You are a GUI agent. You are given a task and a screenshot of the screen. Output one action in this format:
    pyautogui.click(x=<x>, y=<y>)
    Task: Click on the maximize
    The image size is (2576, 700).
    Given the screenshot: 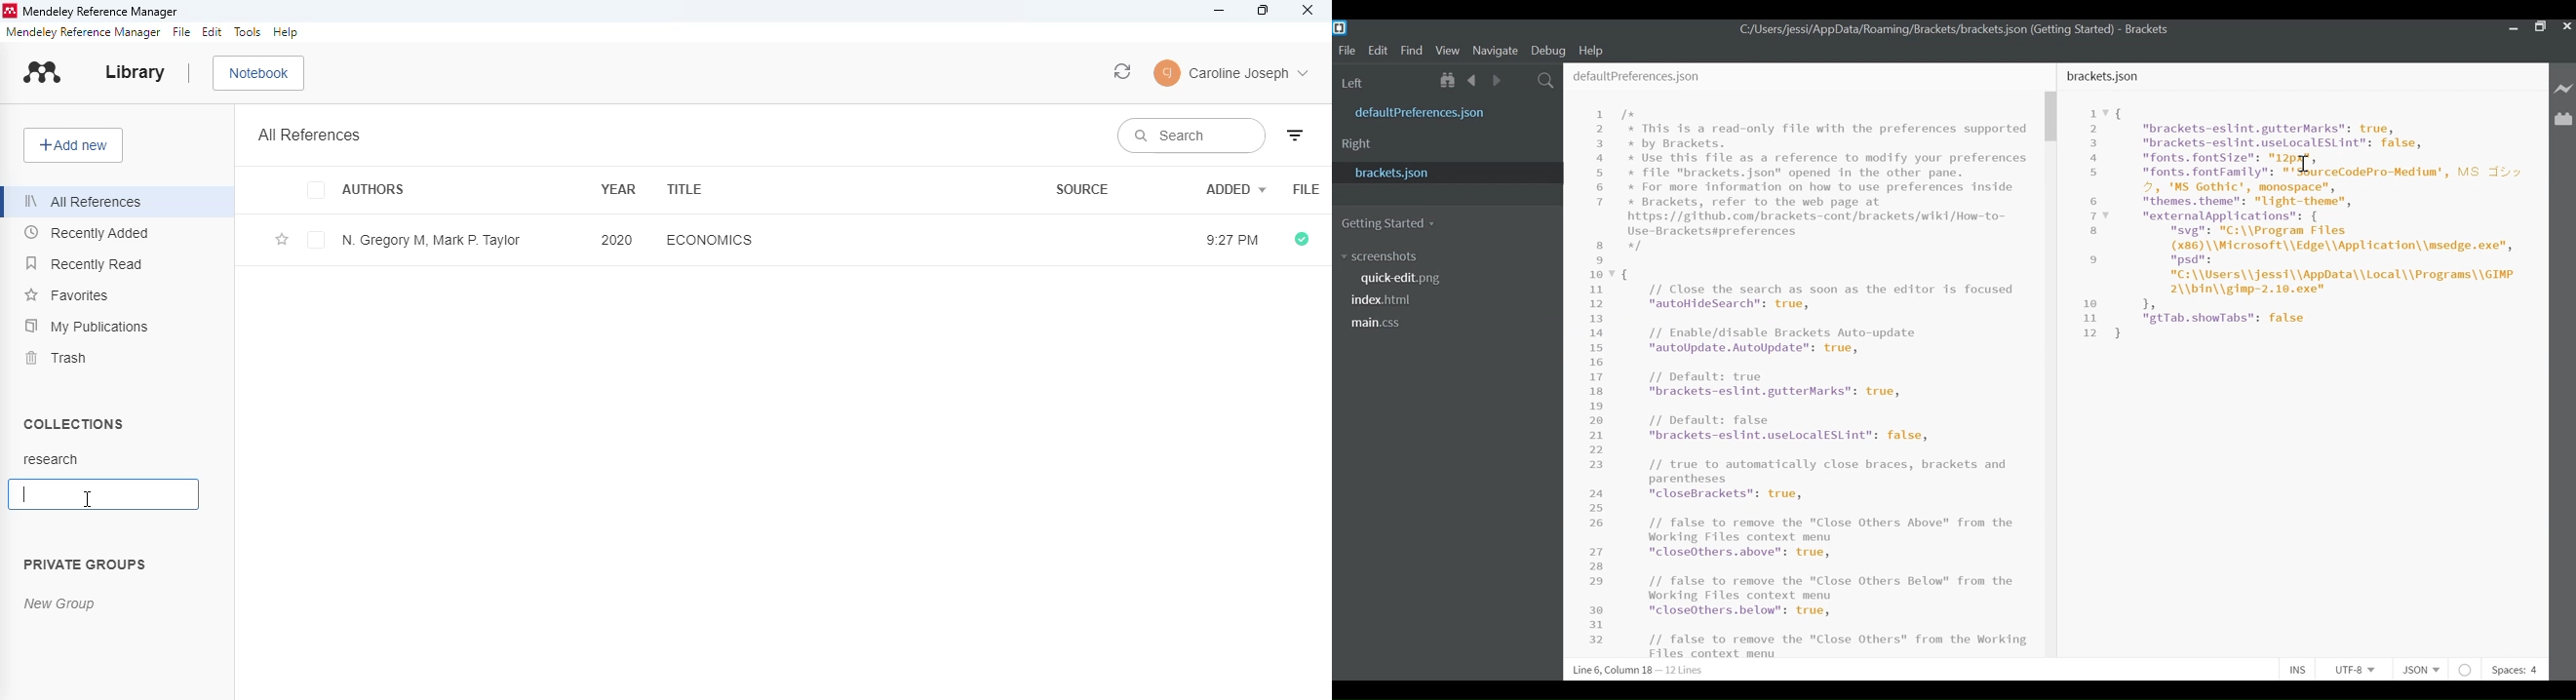 What is the action you would take?
    pyautogui.click(x=1264, y=11)
    